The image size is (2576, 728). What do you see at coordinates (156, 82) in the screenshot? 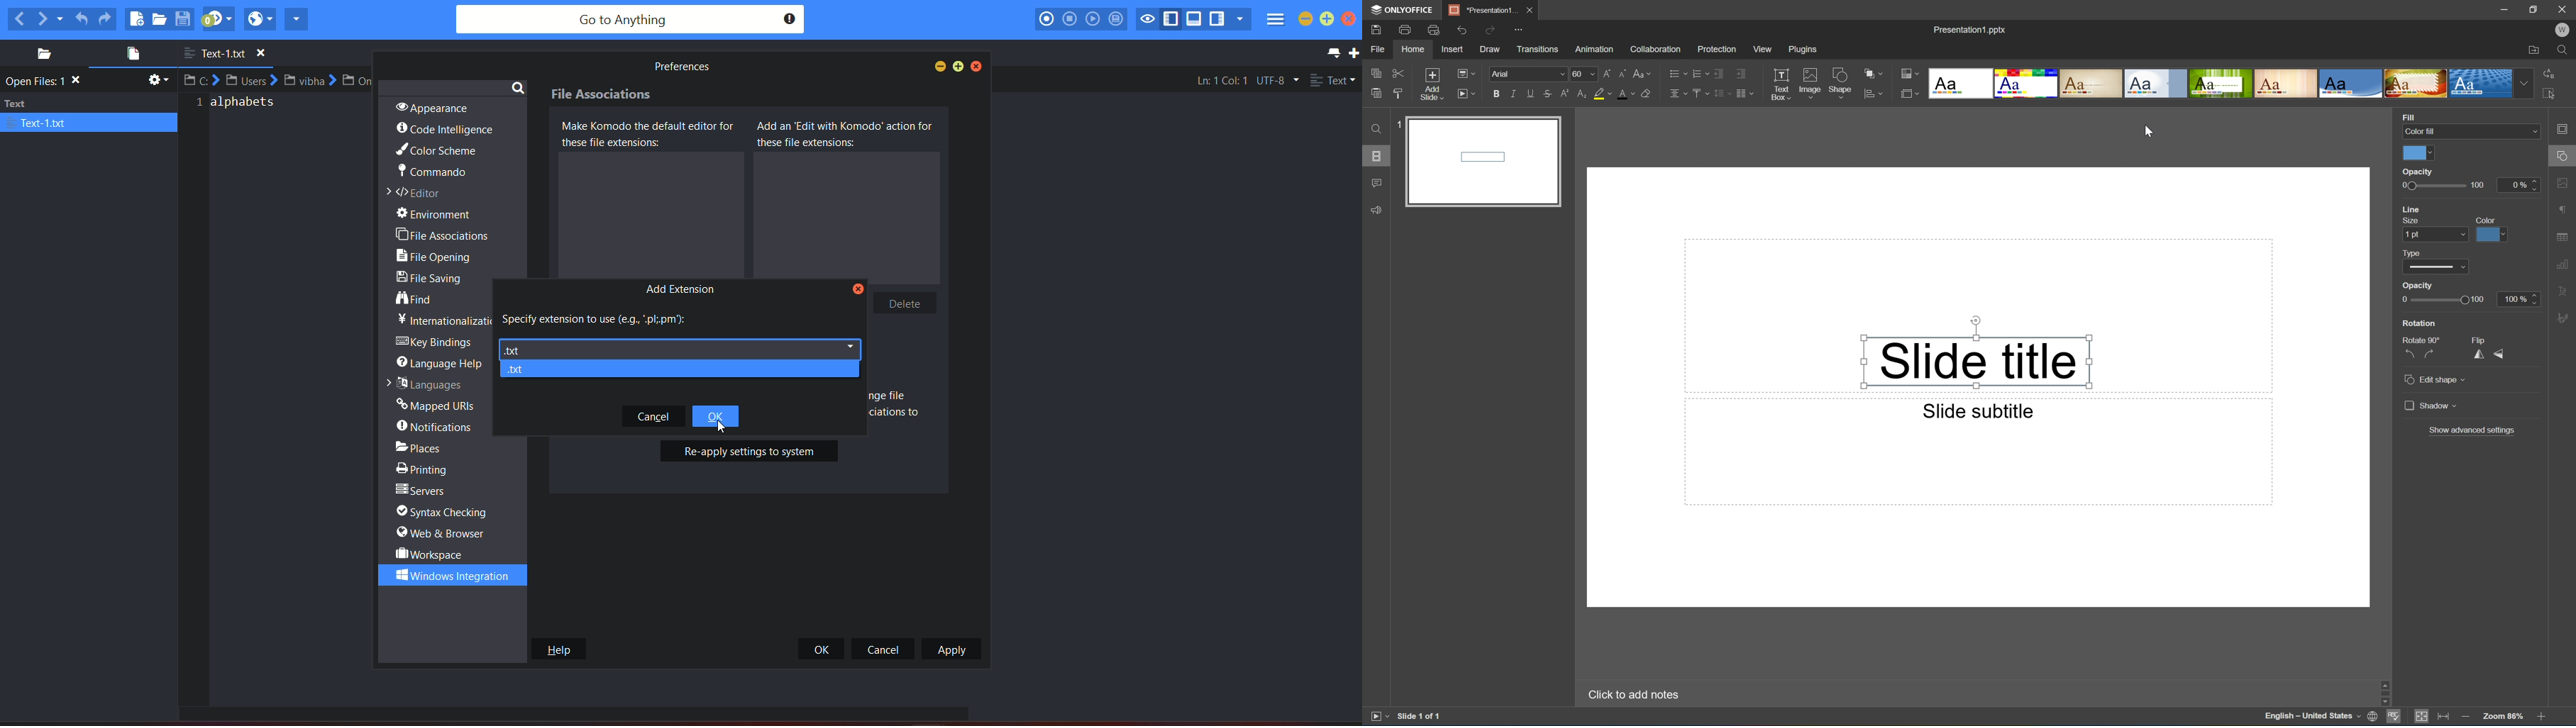
I see `settings` at bounding box center [156, 82].